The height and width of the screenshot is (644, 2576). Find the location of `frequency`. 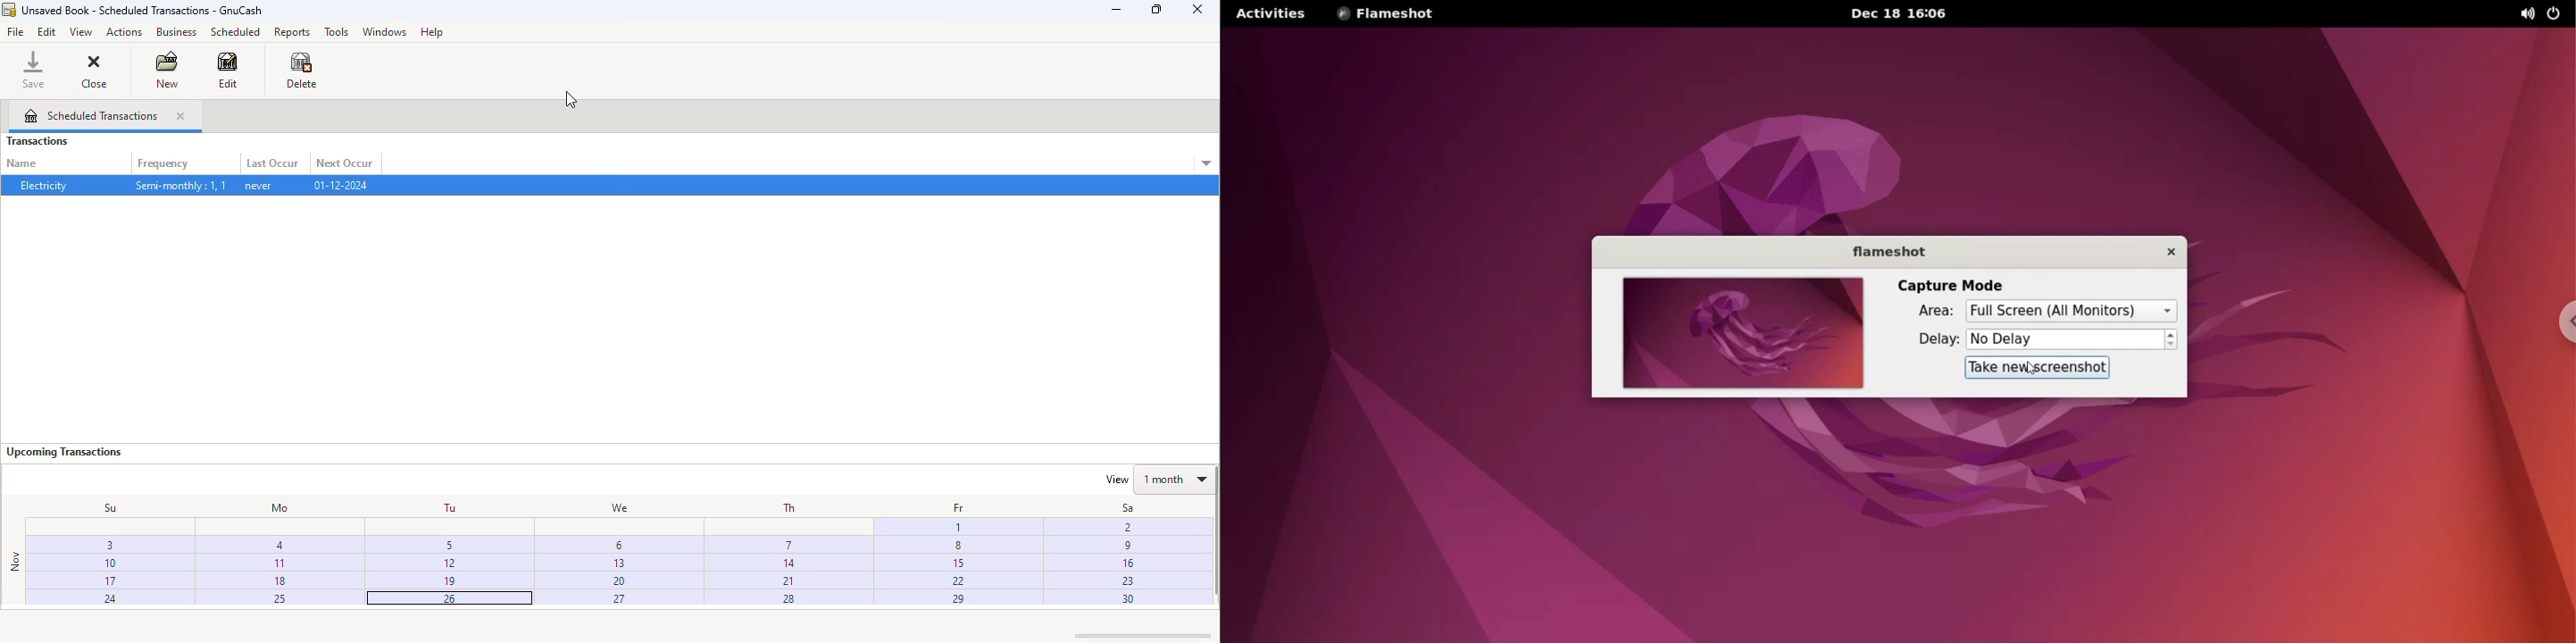

frequency is located at coordinates (164, 164).